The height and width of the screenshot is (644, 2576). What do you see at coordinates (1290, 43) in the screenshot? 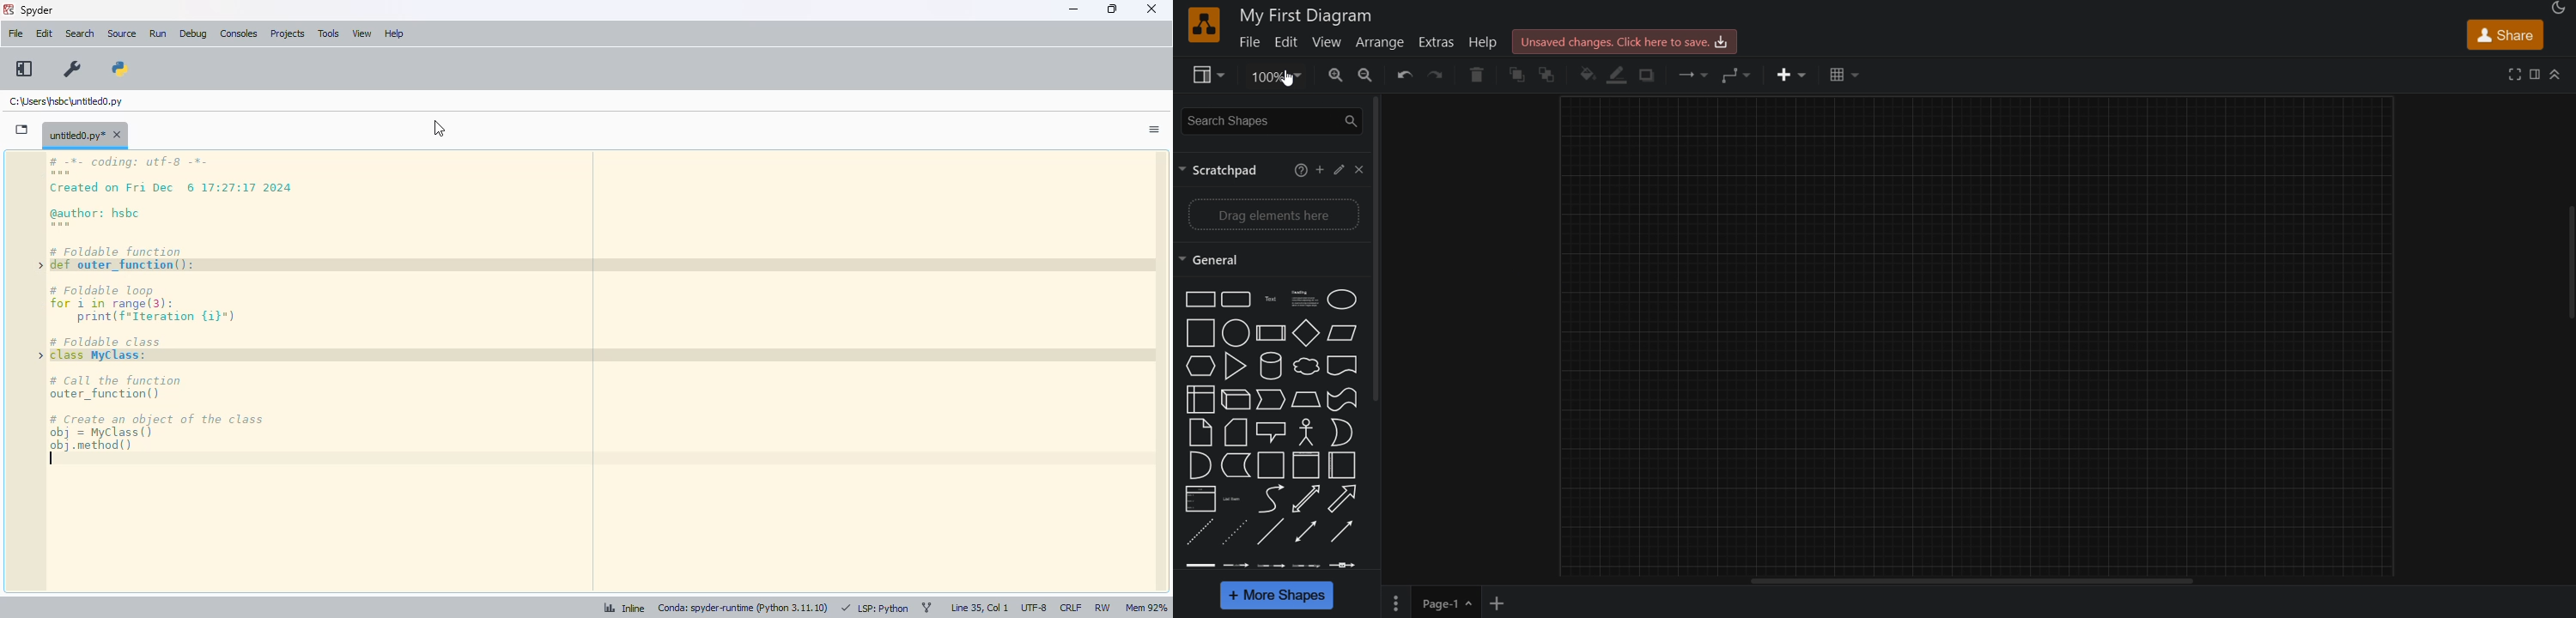
I see `edit` at bounding box center [1290, 43].